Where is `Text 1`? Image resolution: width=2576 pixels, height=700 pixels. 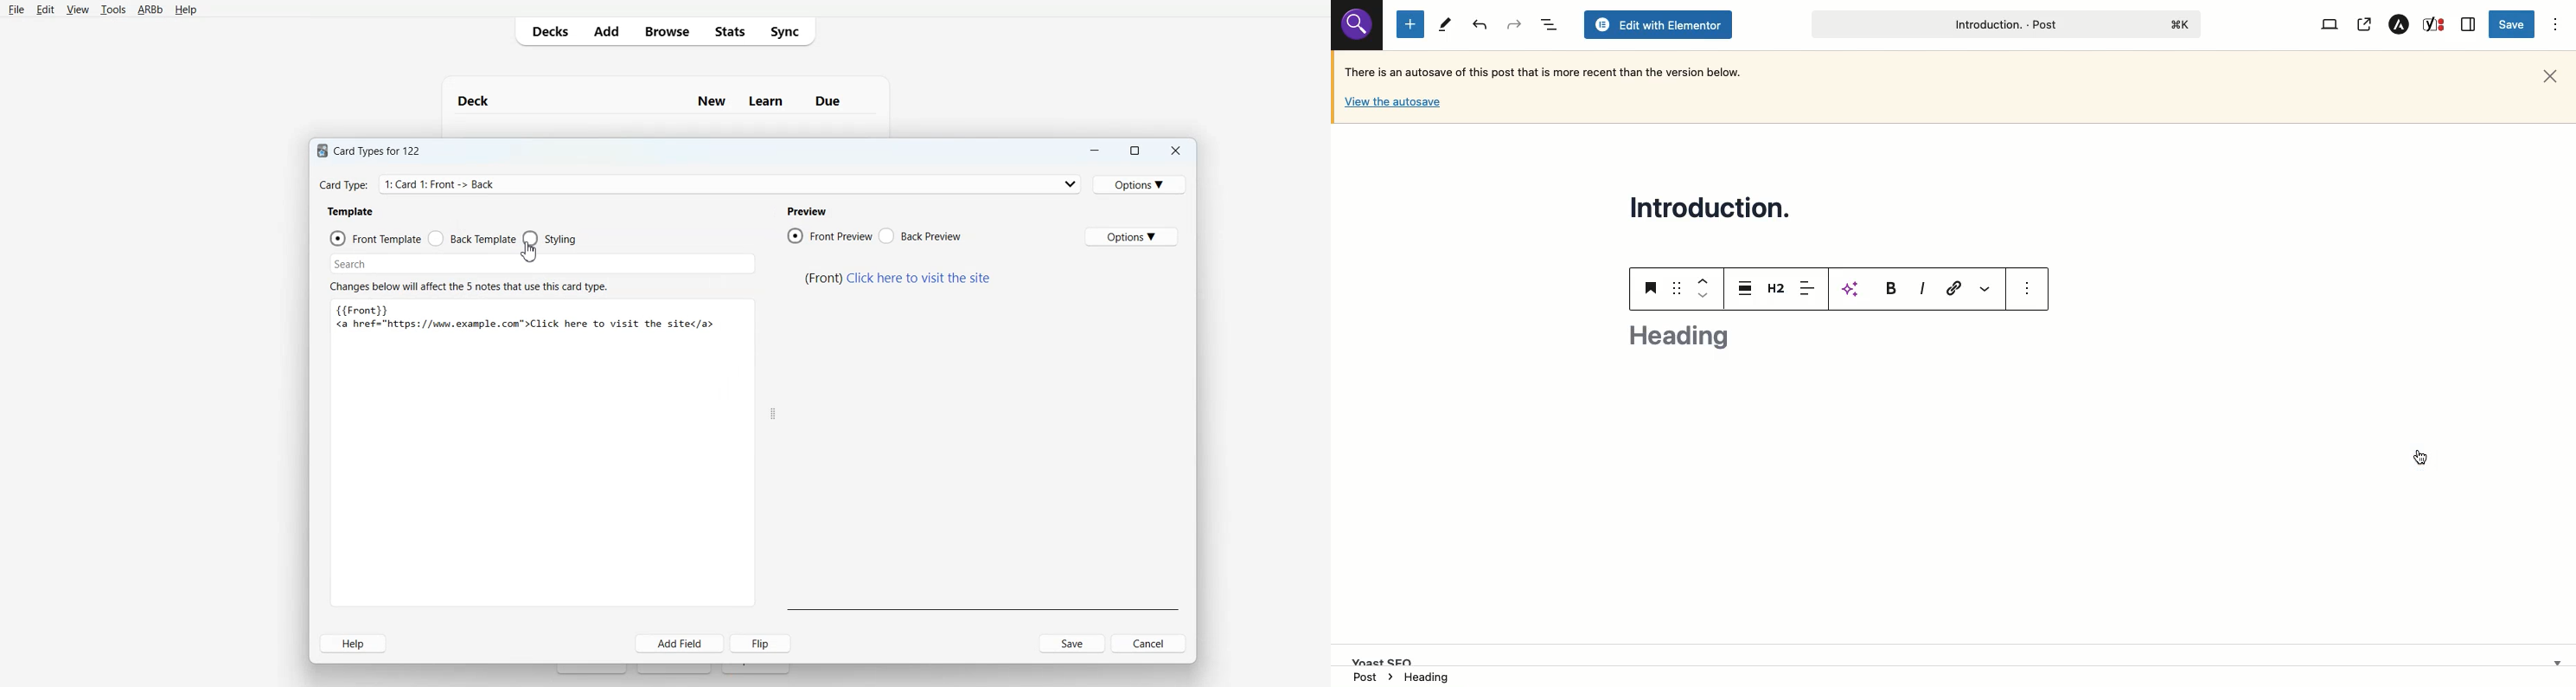
Text 1 is located at coordinates (658, 100).